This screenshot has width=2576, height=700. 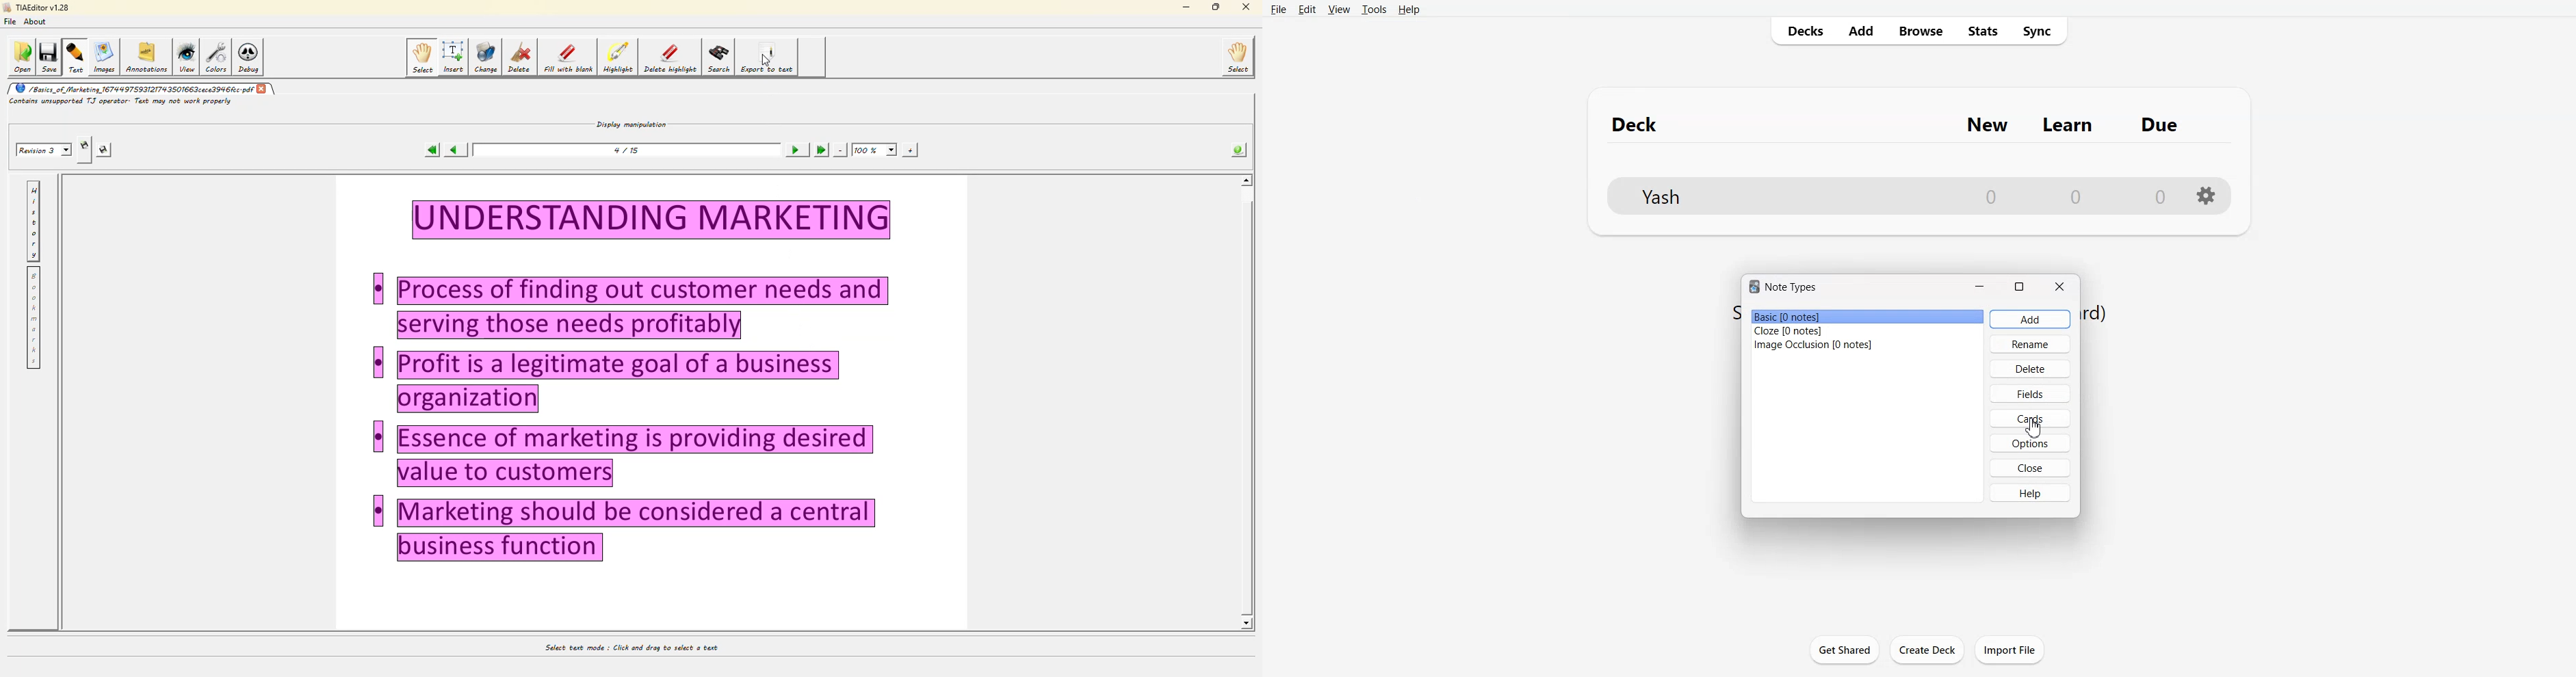 What do you see at coordinates (1306, 9) in the screenshot?
I see `Edit` at bounding box center [1306, 9].